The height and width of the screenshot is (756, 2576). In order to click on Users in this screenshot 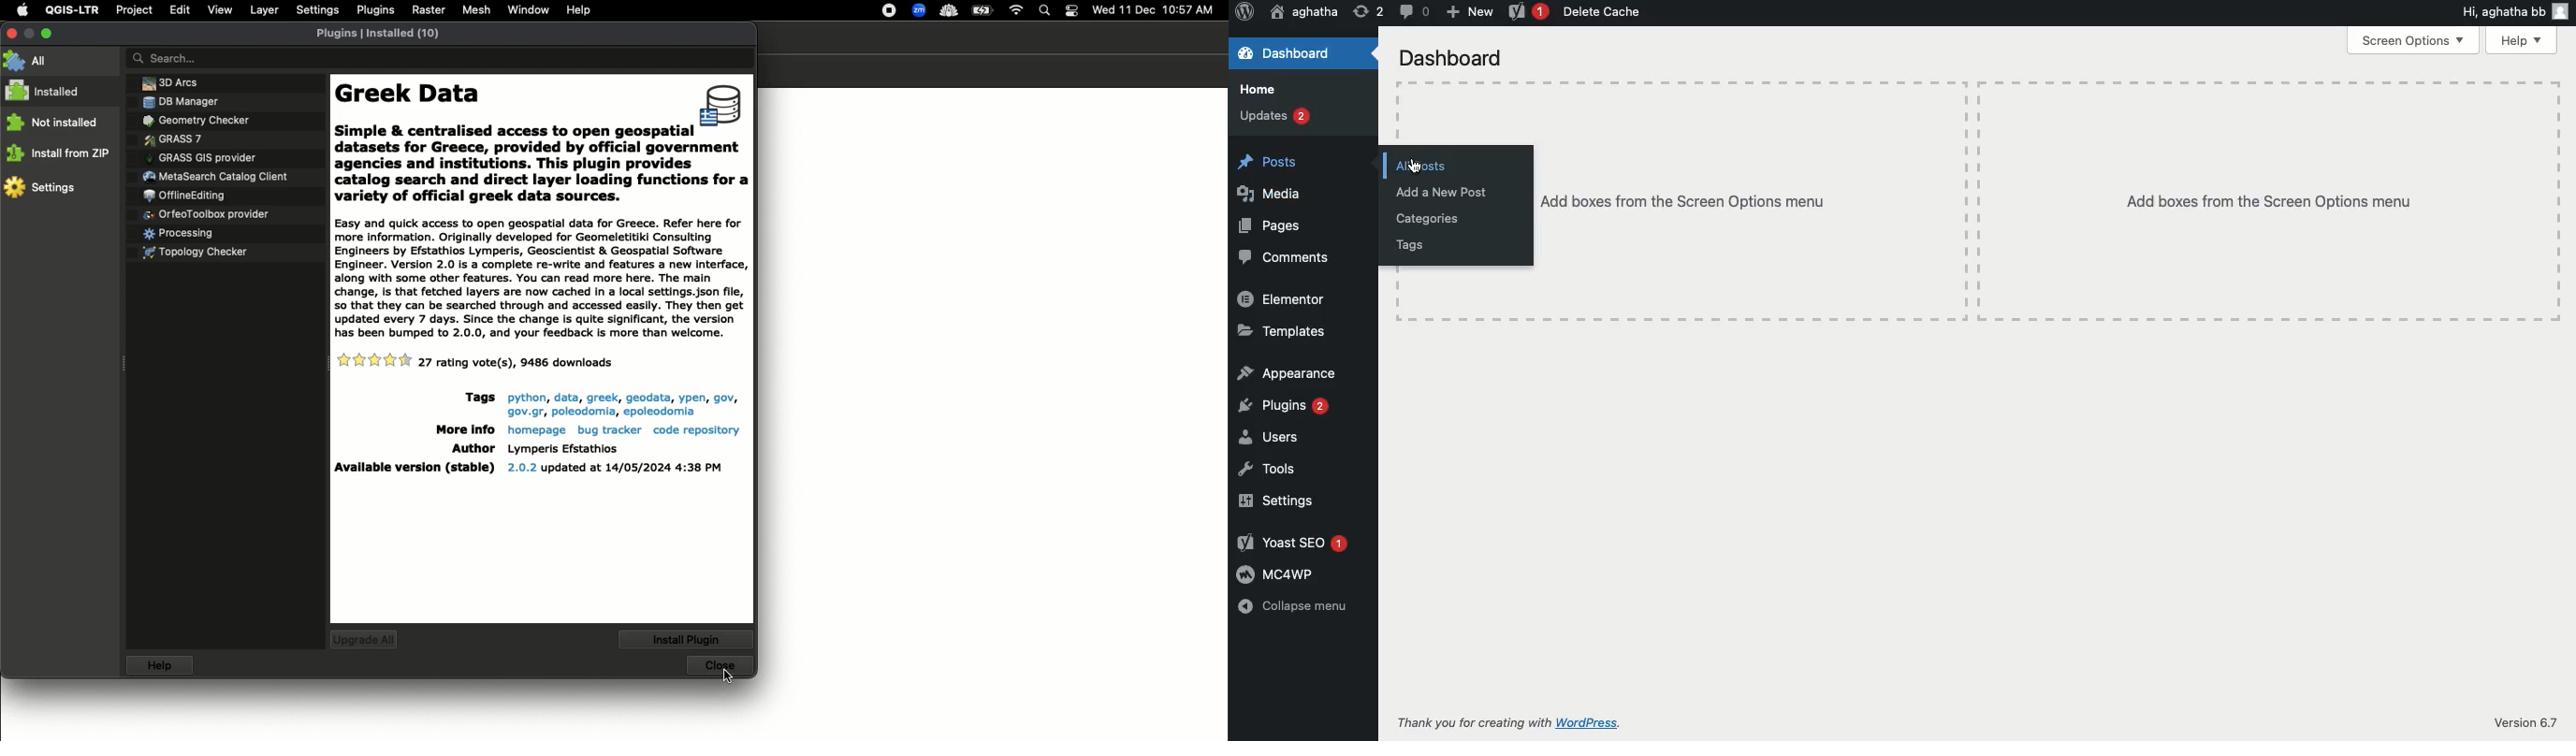, I will do `click(1269, 435)`.